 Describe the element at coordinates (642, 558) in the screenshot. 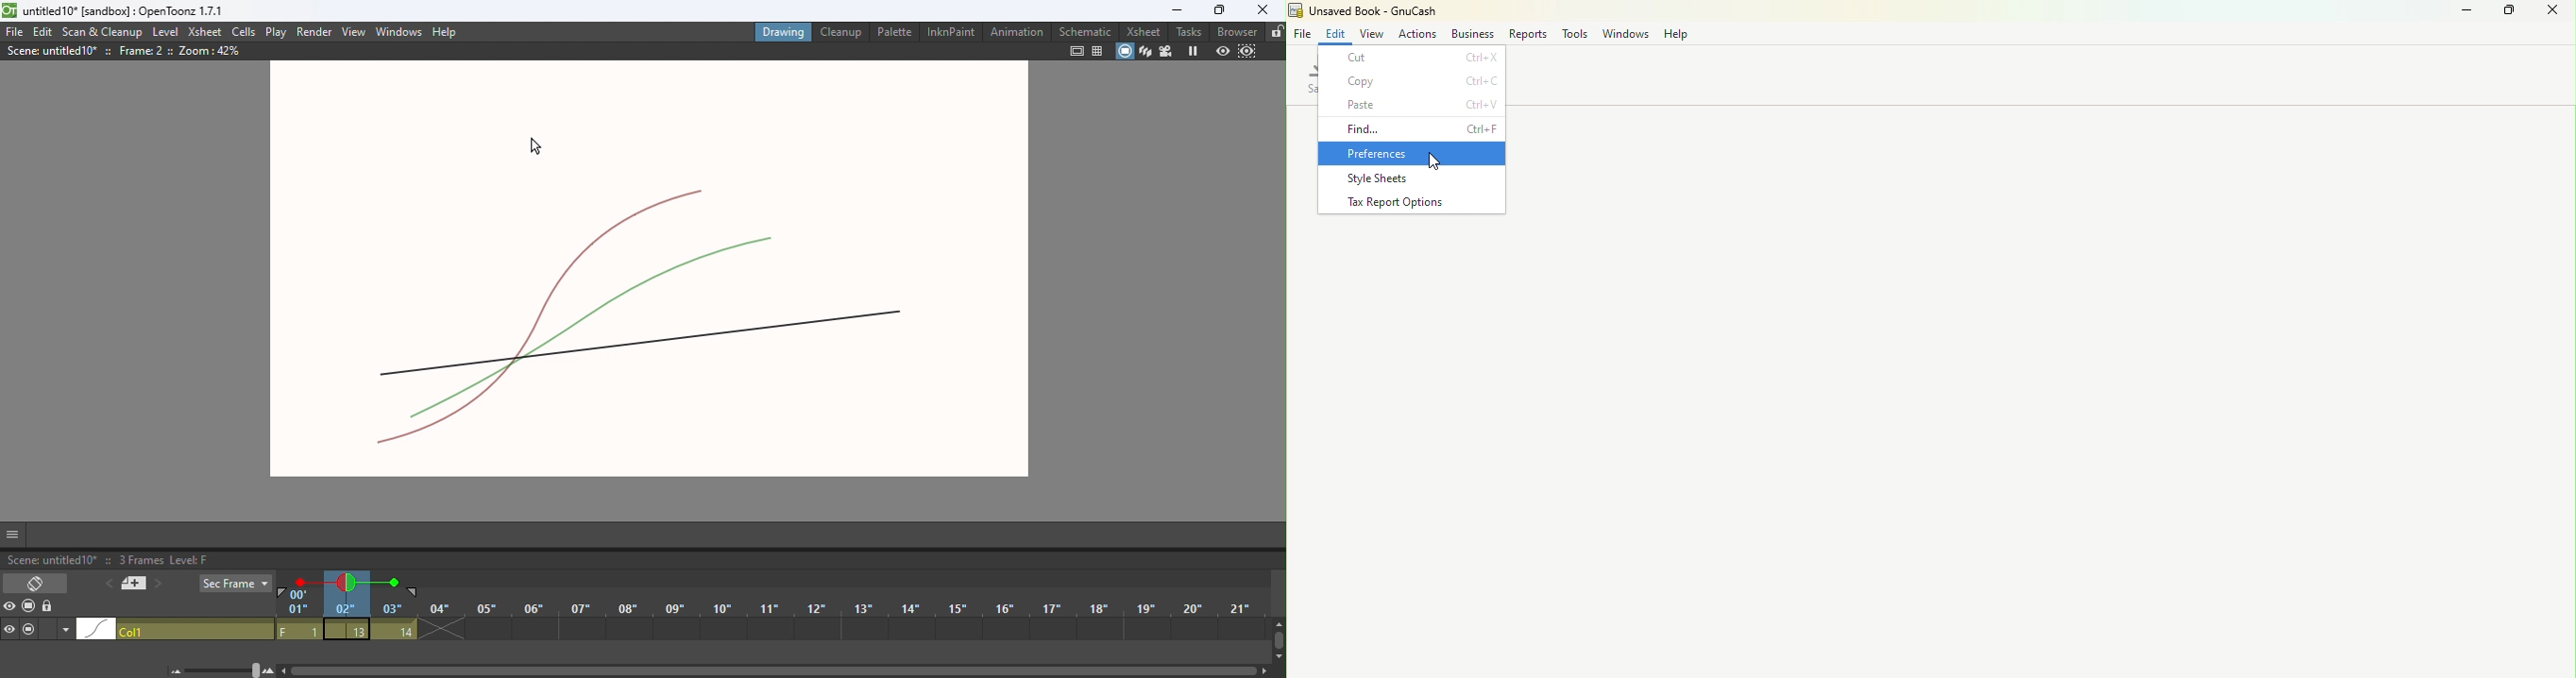

I see `Scene: untitled10* :: 3 Frames Level: F` at that location.